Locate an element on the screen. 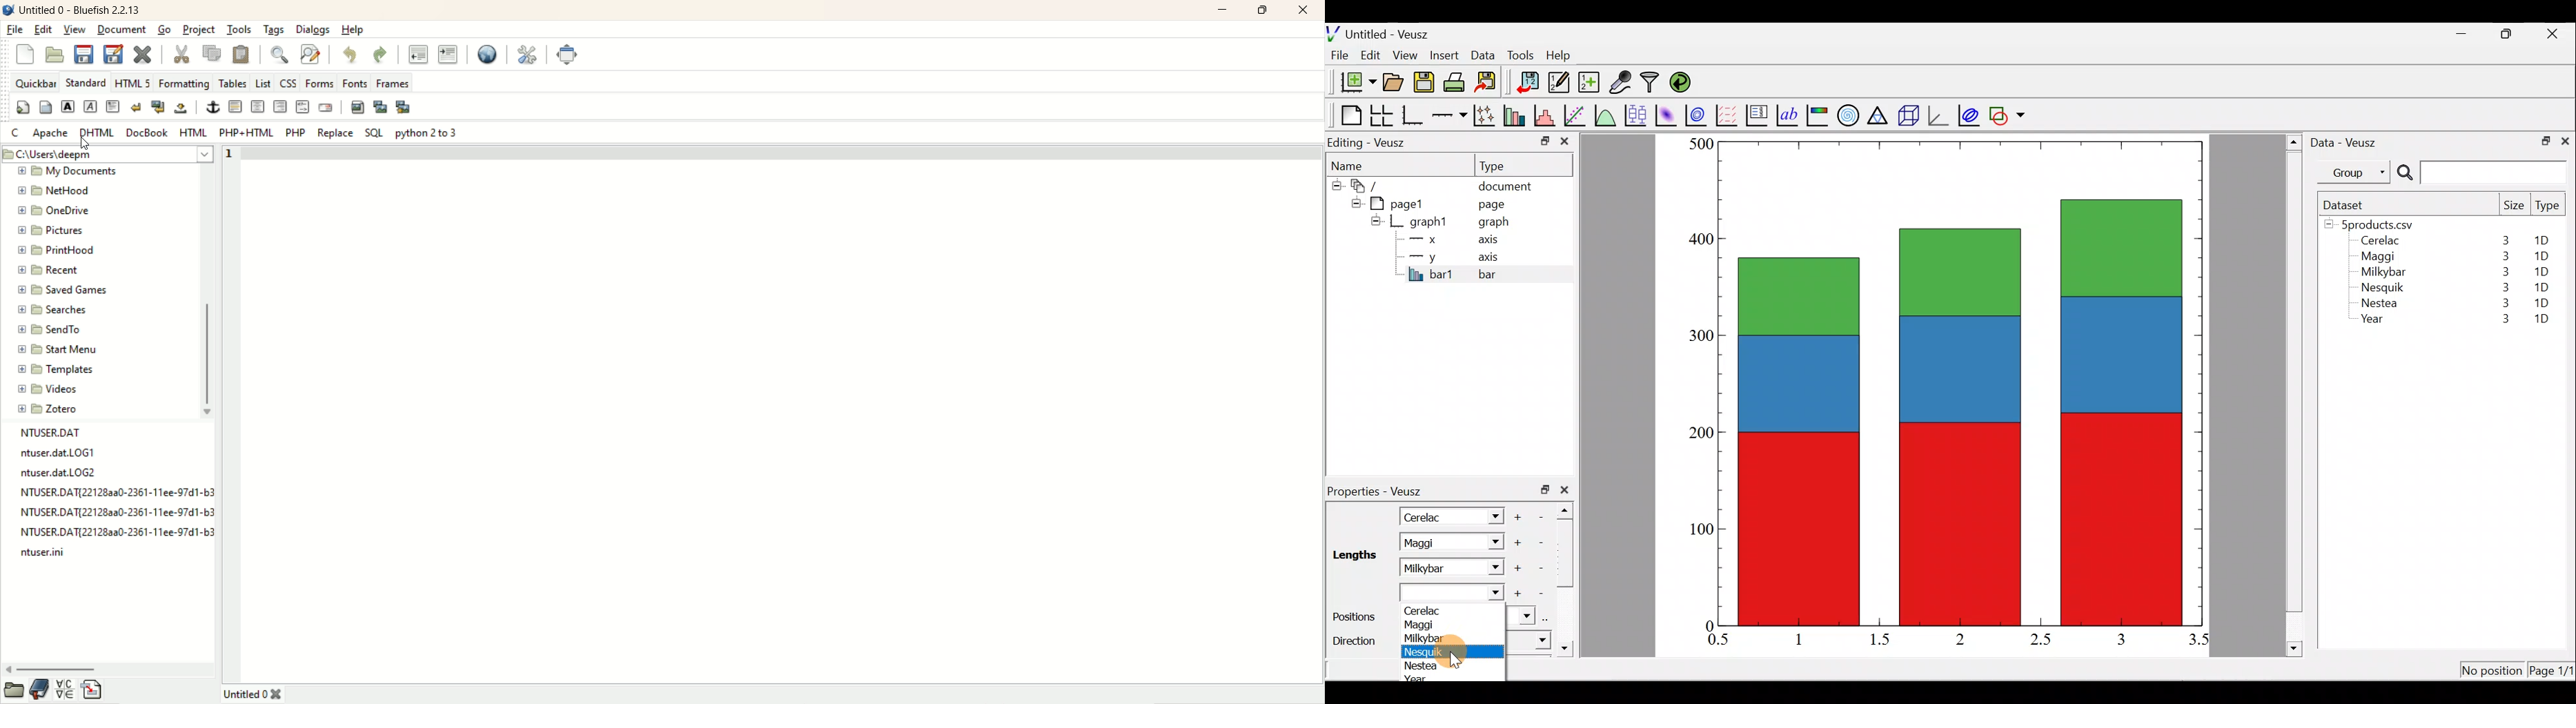 The image size is (2576, 728). hide is located at coordinates (1376, 220).